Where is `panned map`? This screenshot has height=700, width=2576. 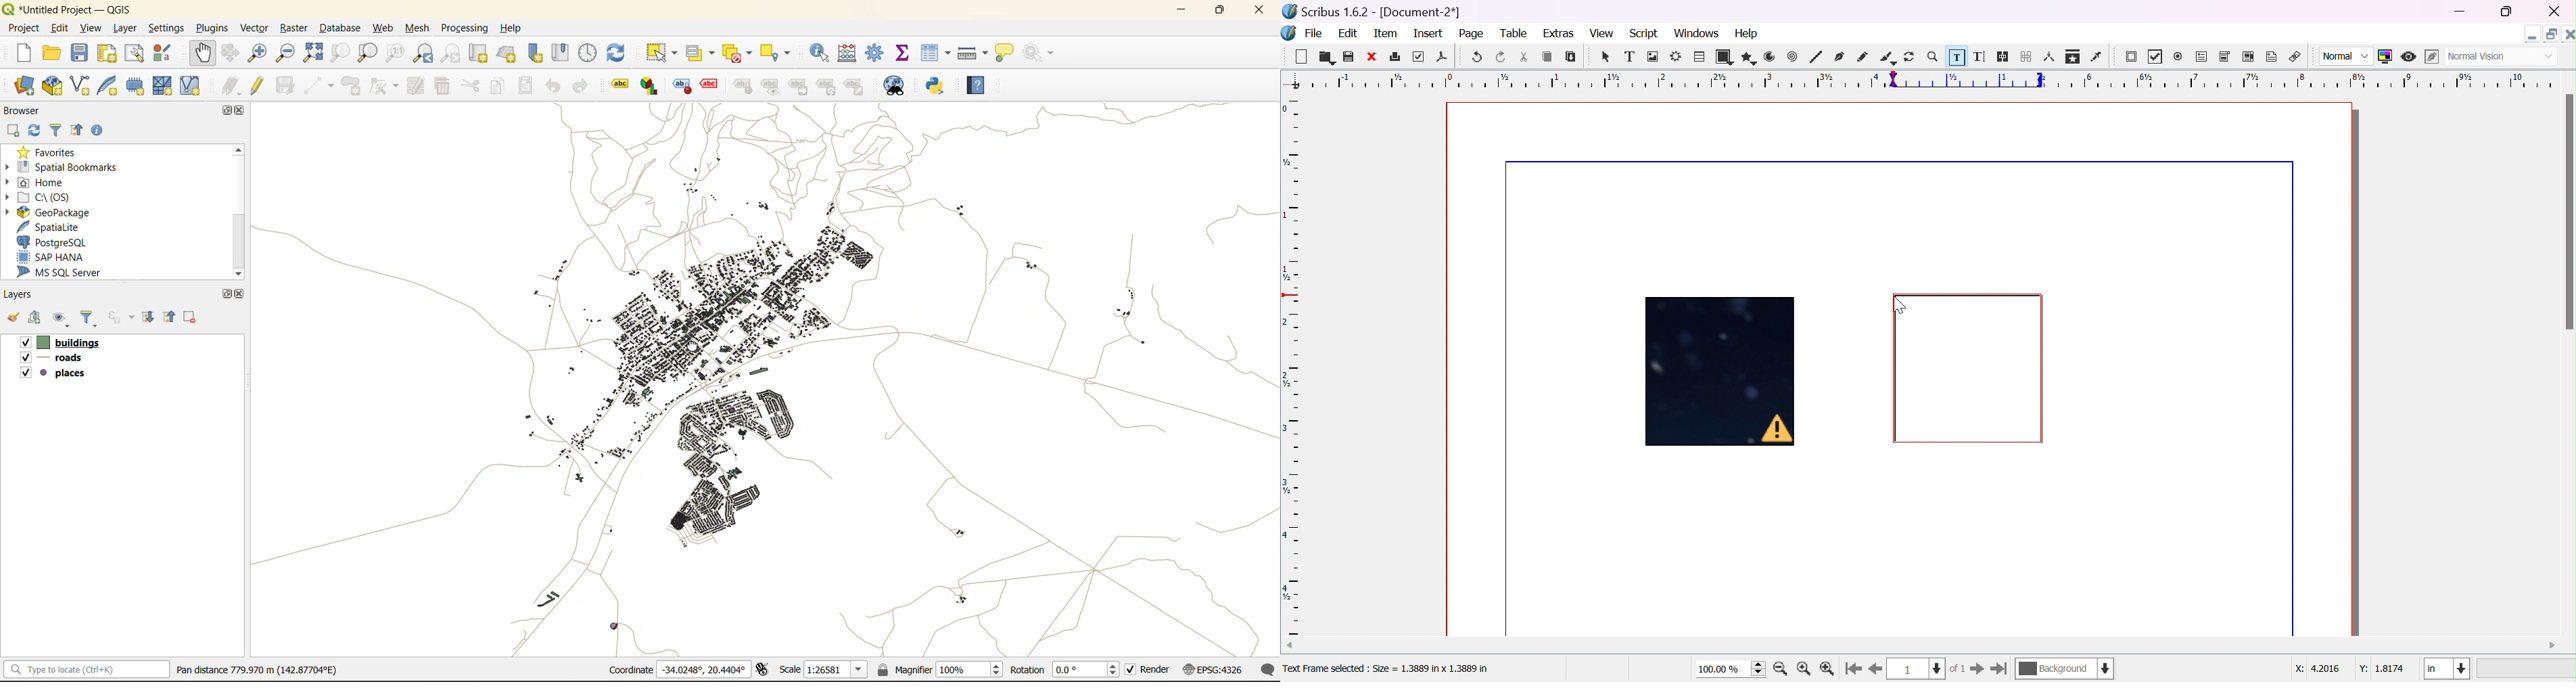
panned map is located at coordinates (772, 374).